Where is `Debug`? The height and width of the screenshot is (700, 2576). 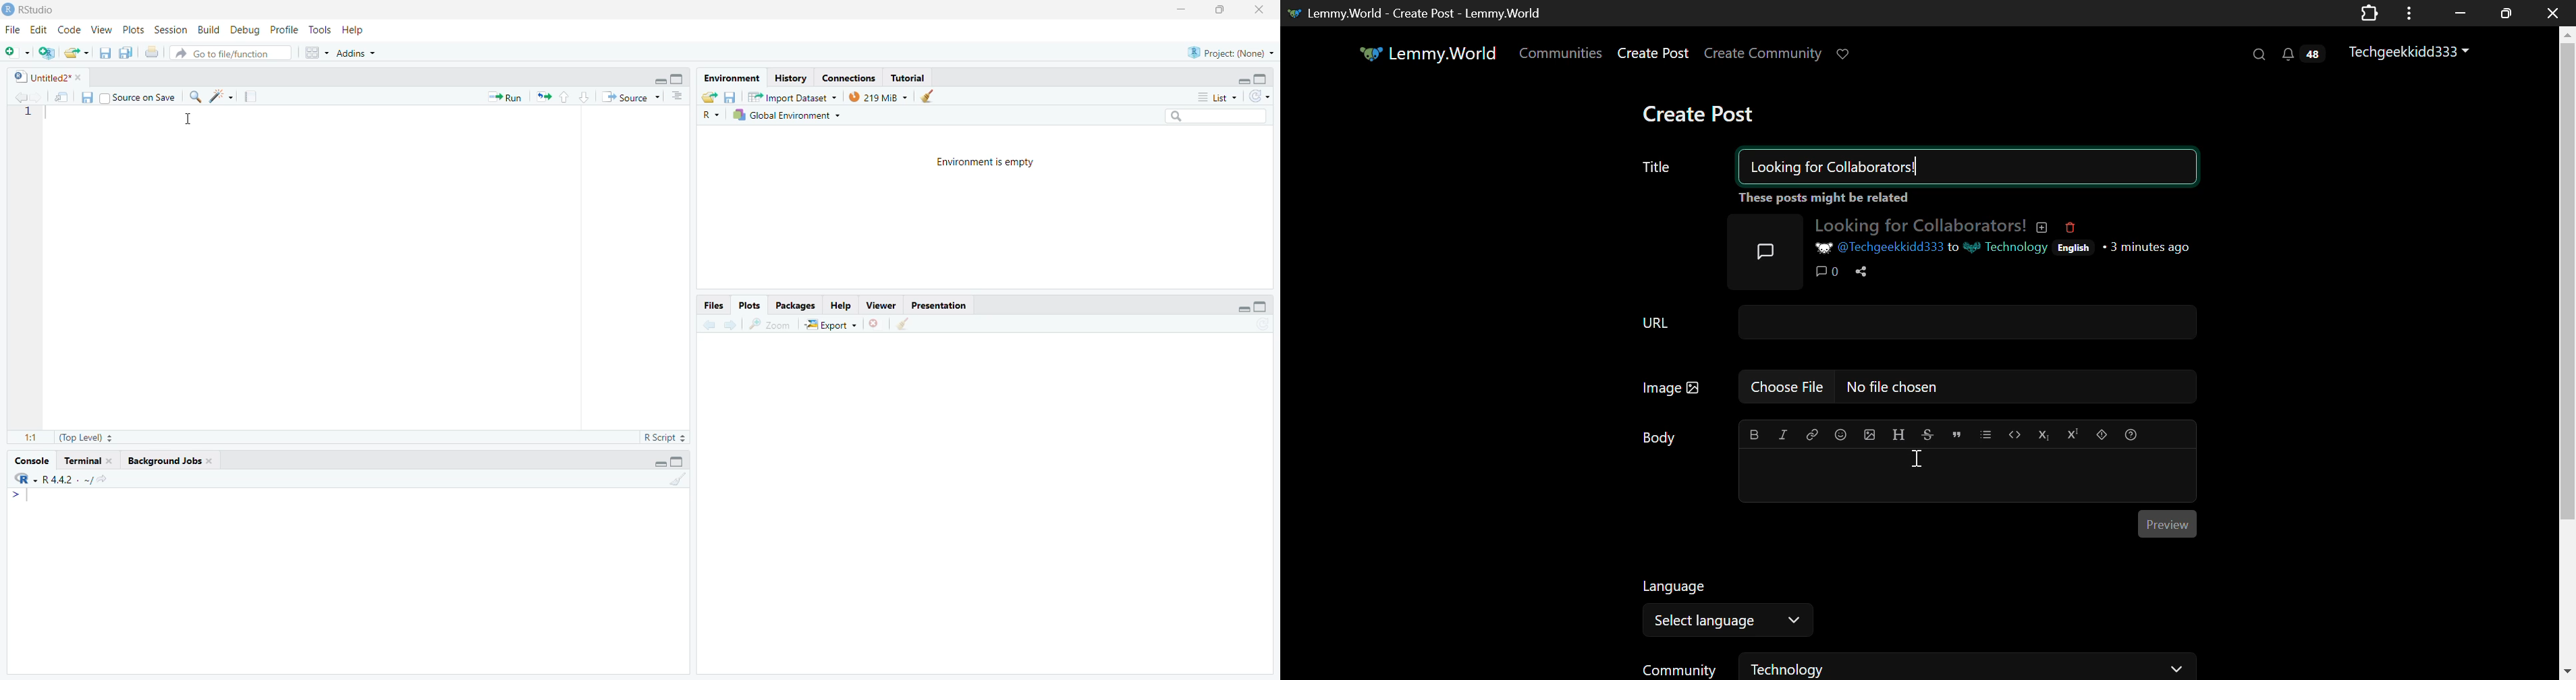 Debug is located at coordinates (246, 29).